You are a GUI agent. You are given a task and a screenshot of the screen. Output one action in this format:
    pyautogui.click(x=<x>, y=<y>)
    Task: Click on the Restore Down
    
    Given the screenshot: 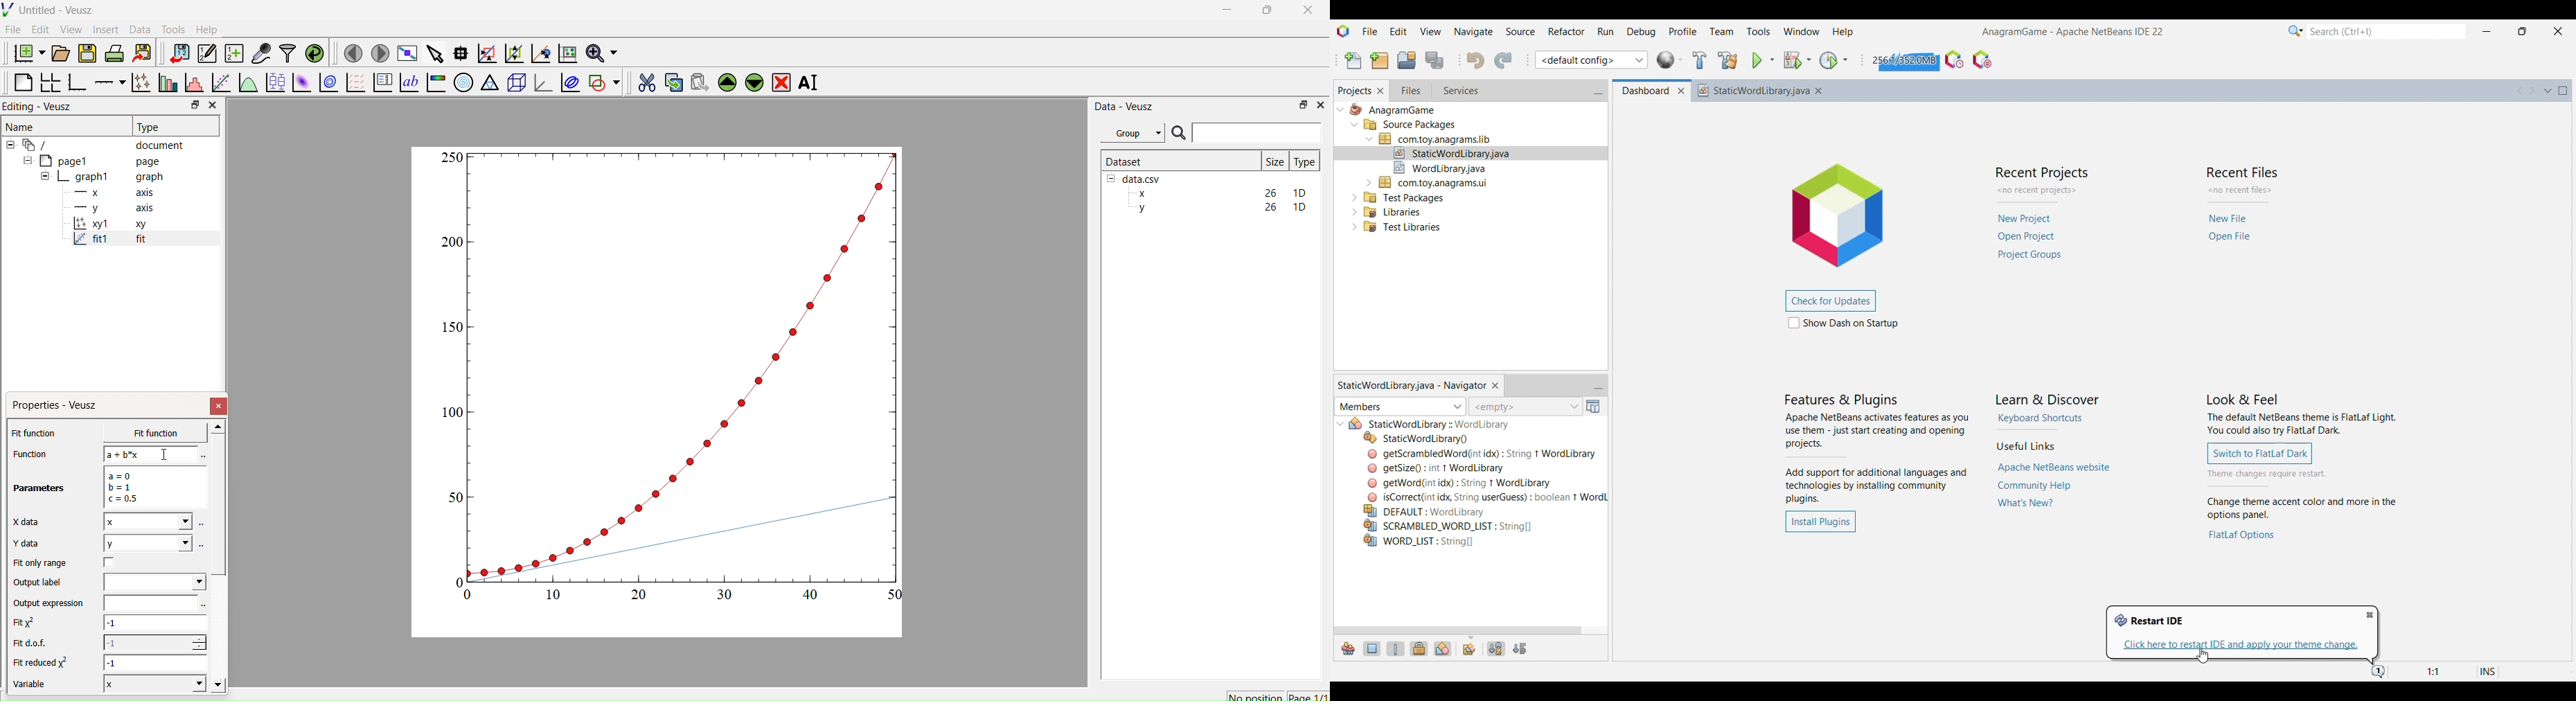 What is the action you would take?
    pyautogui.click(x=1299, y=104)
    